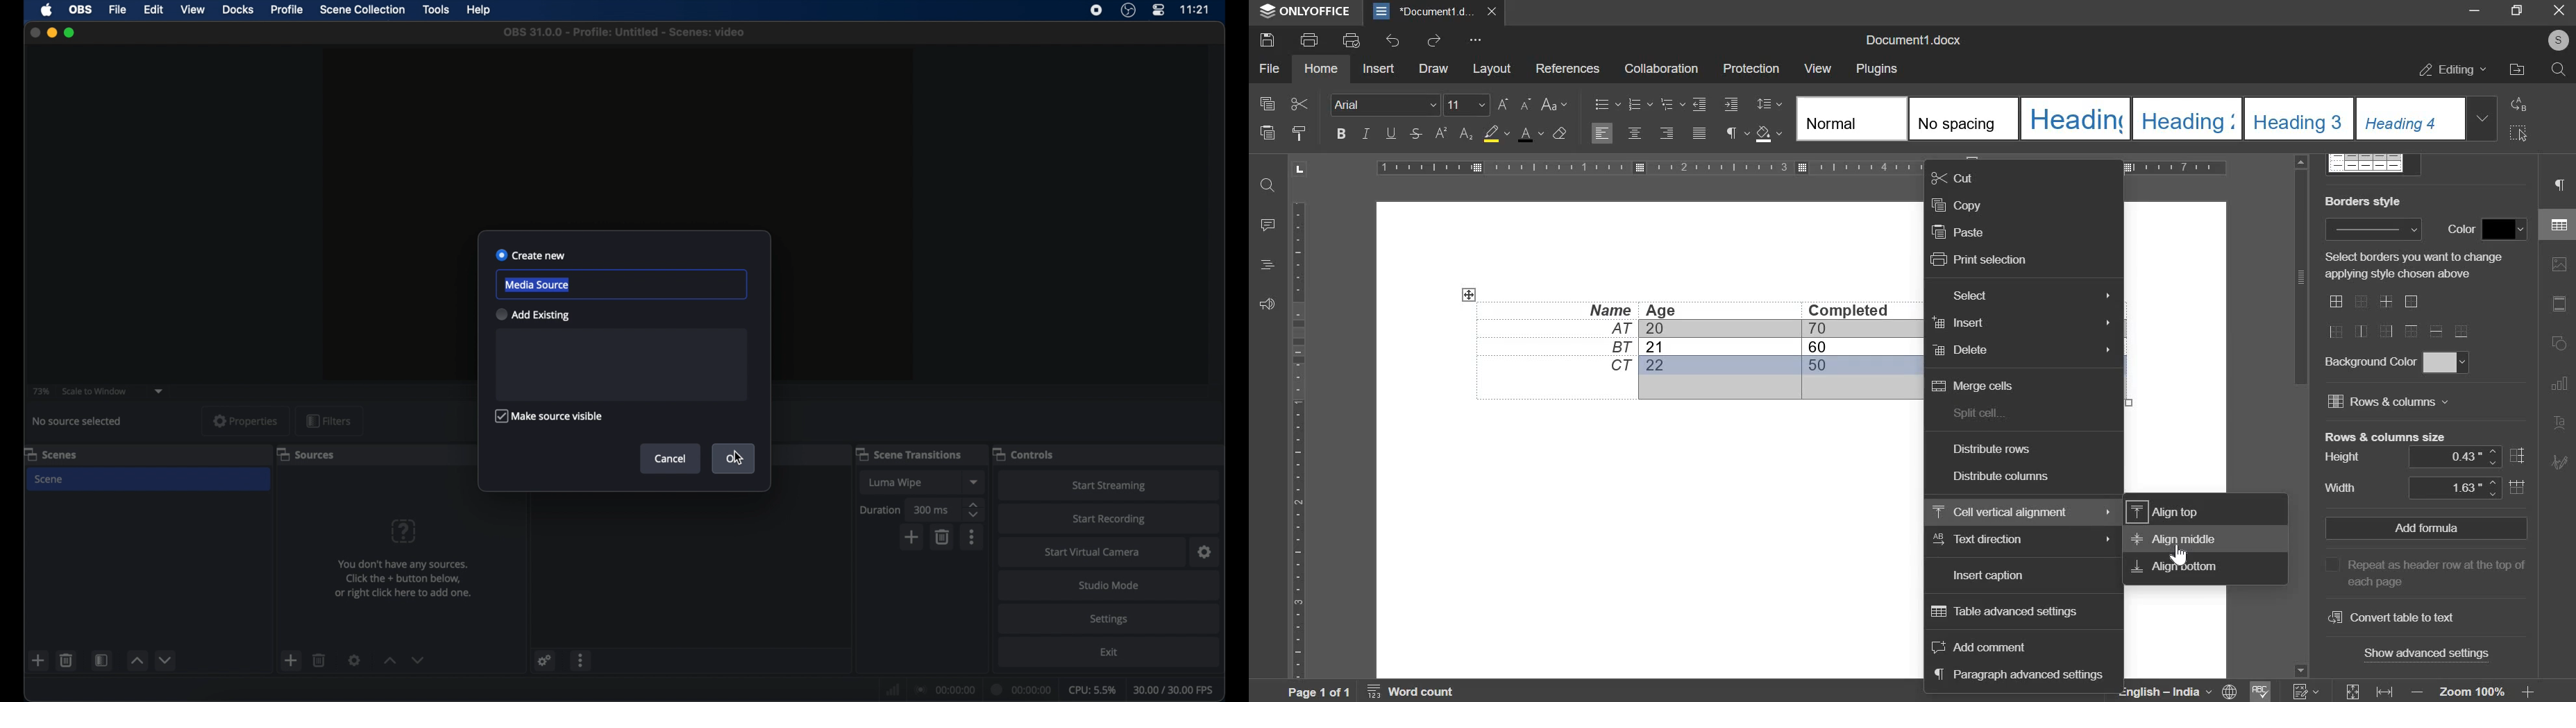  I want to click on increment, so click(137, 660).